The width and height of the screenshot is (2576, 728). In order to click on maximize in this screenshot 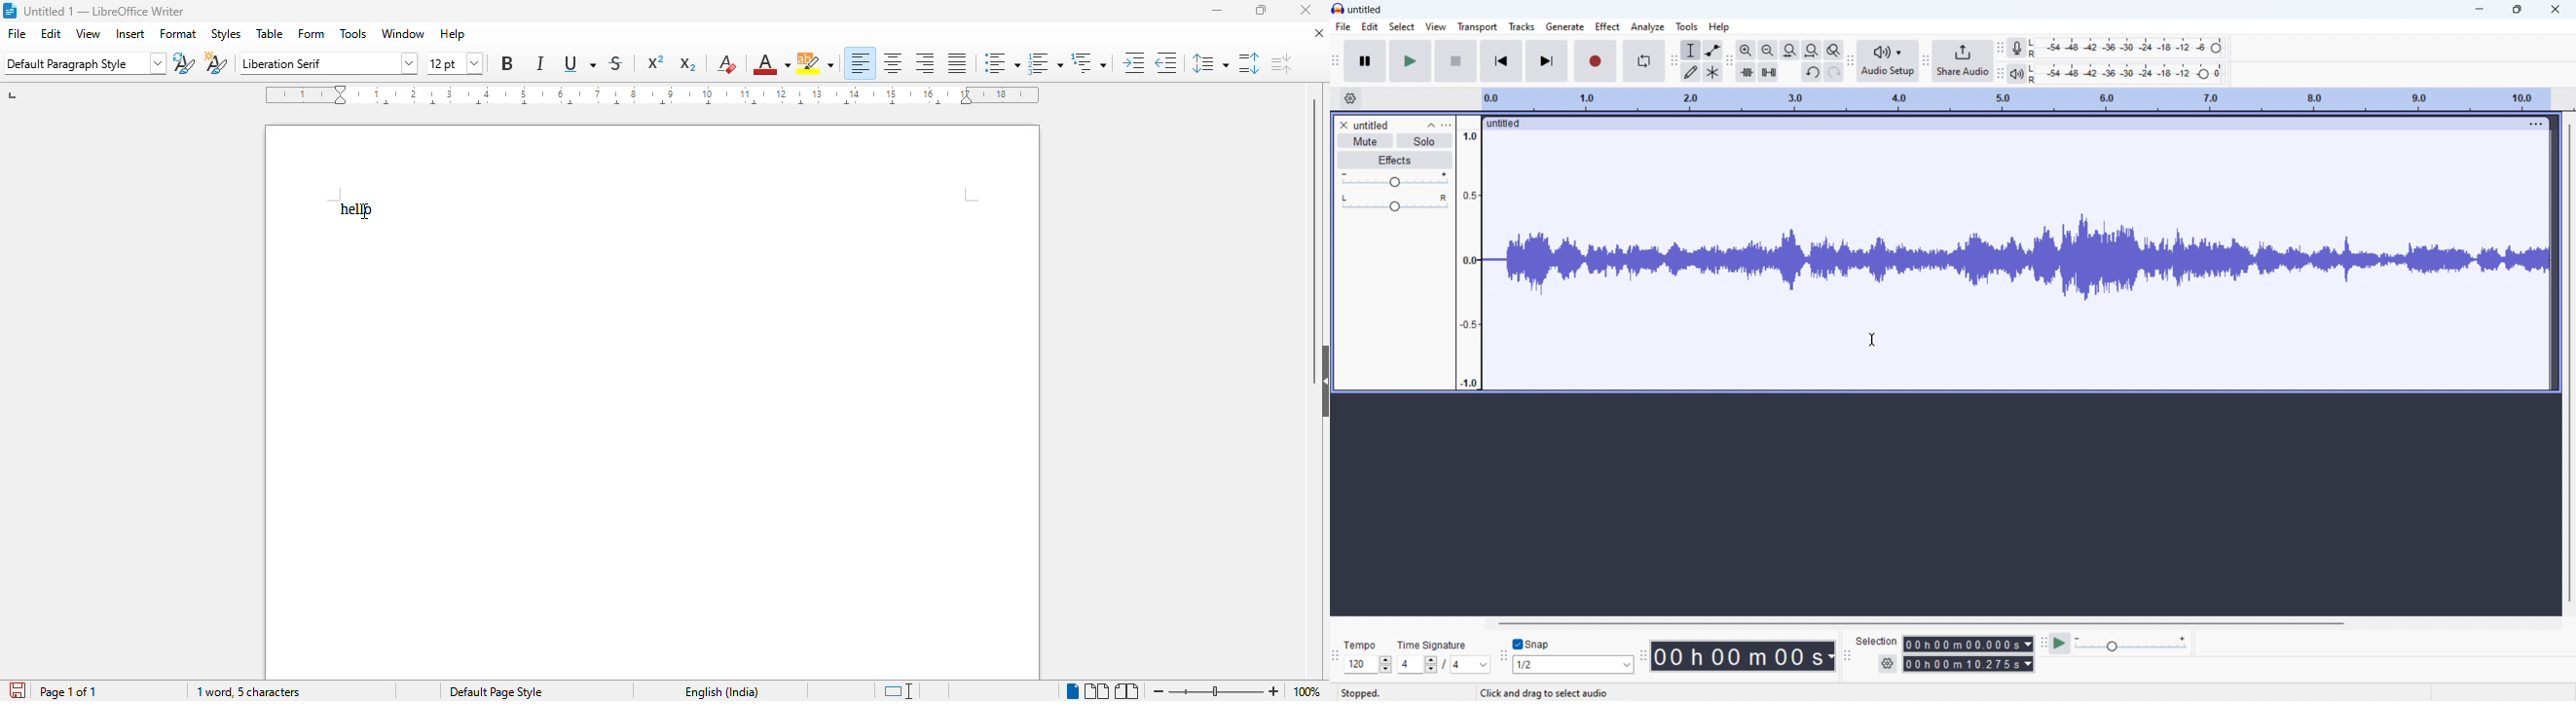, I will do `click(2516, 9)`.